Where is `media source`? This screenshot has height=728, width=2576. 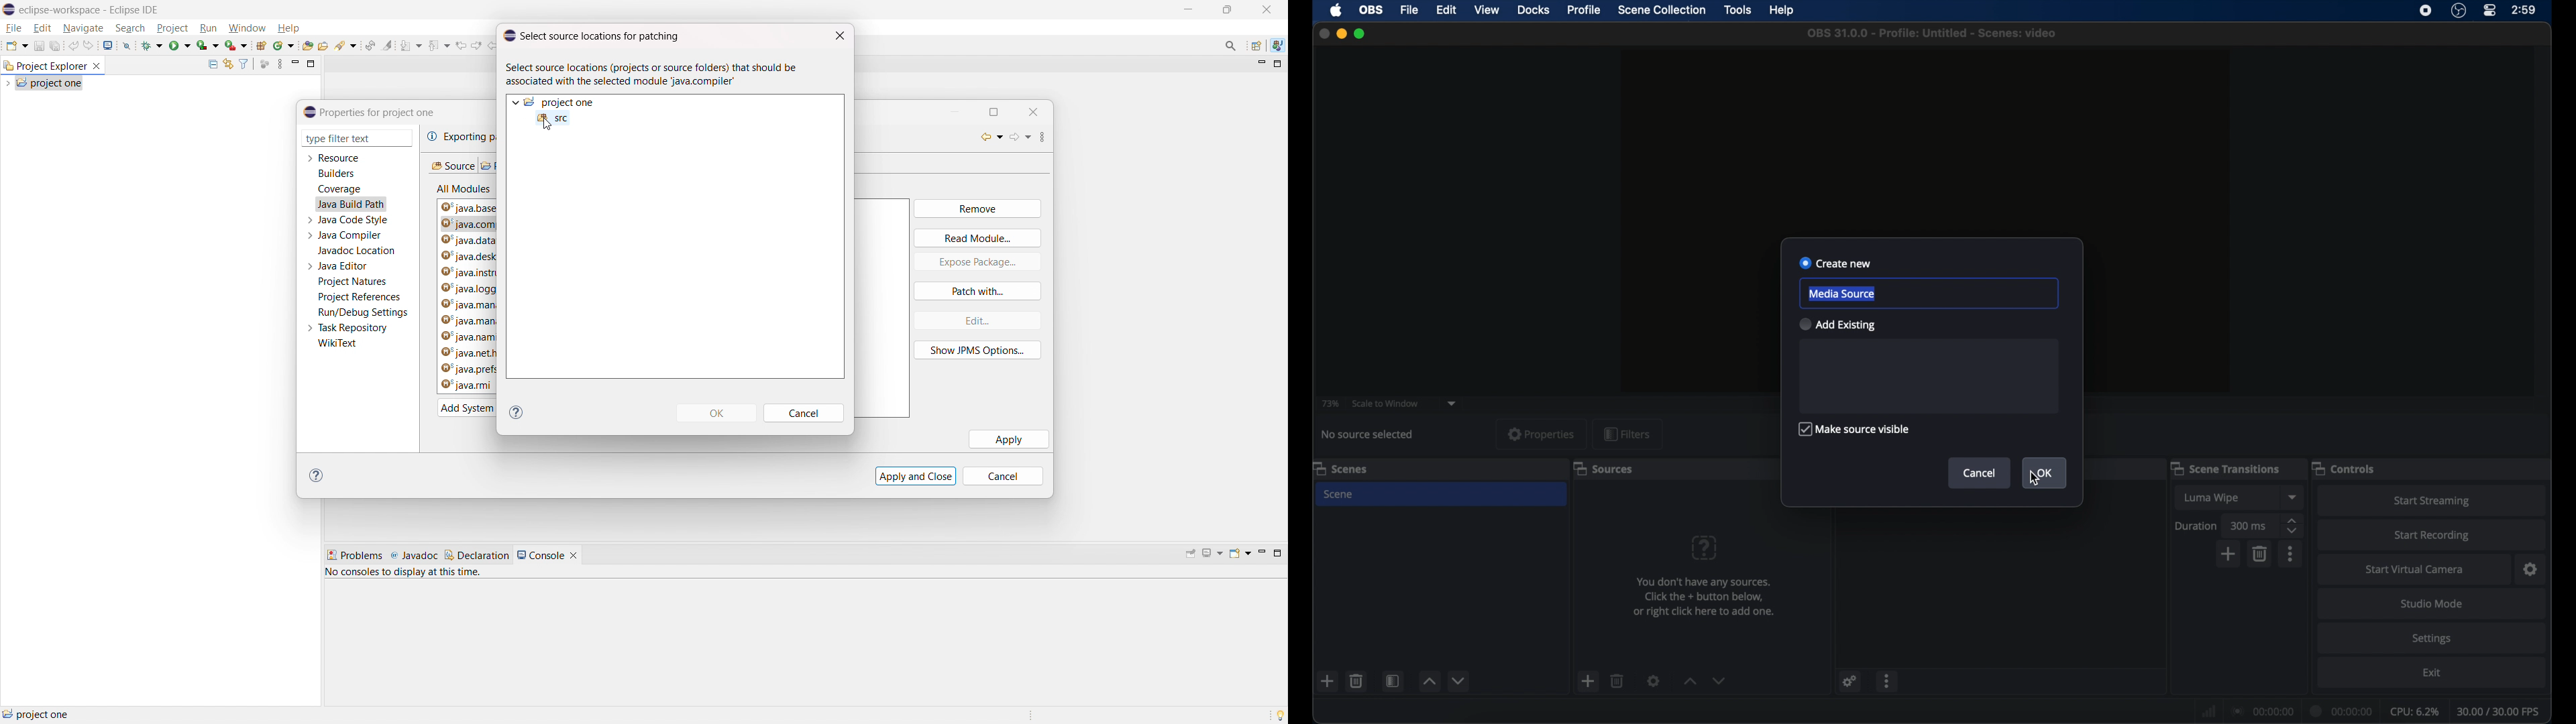 media source is located at coordinates (1842, 294).